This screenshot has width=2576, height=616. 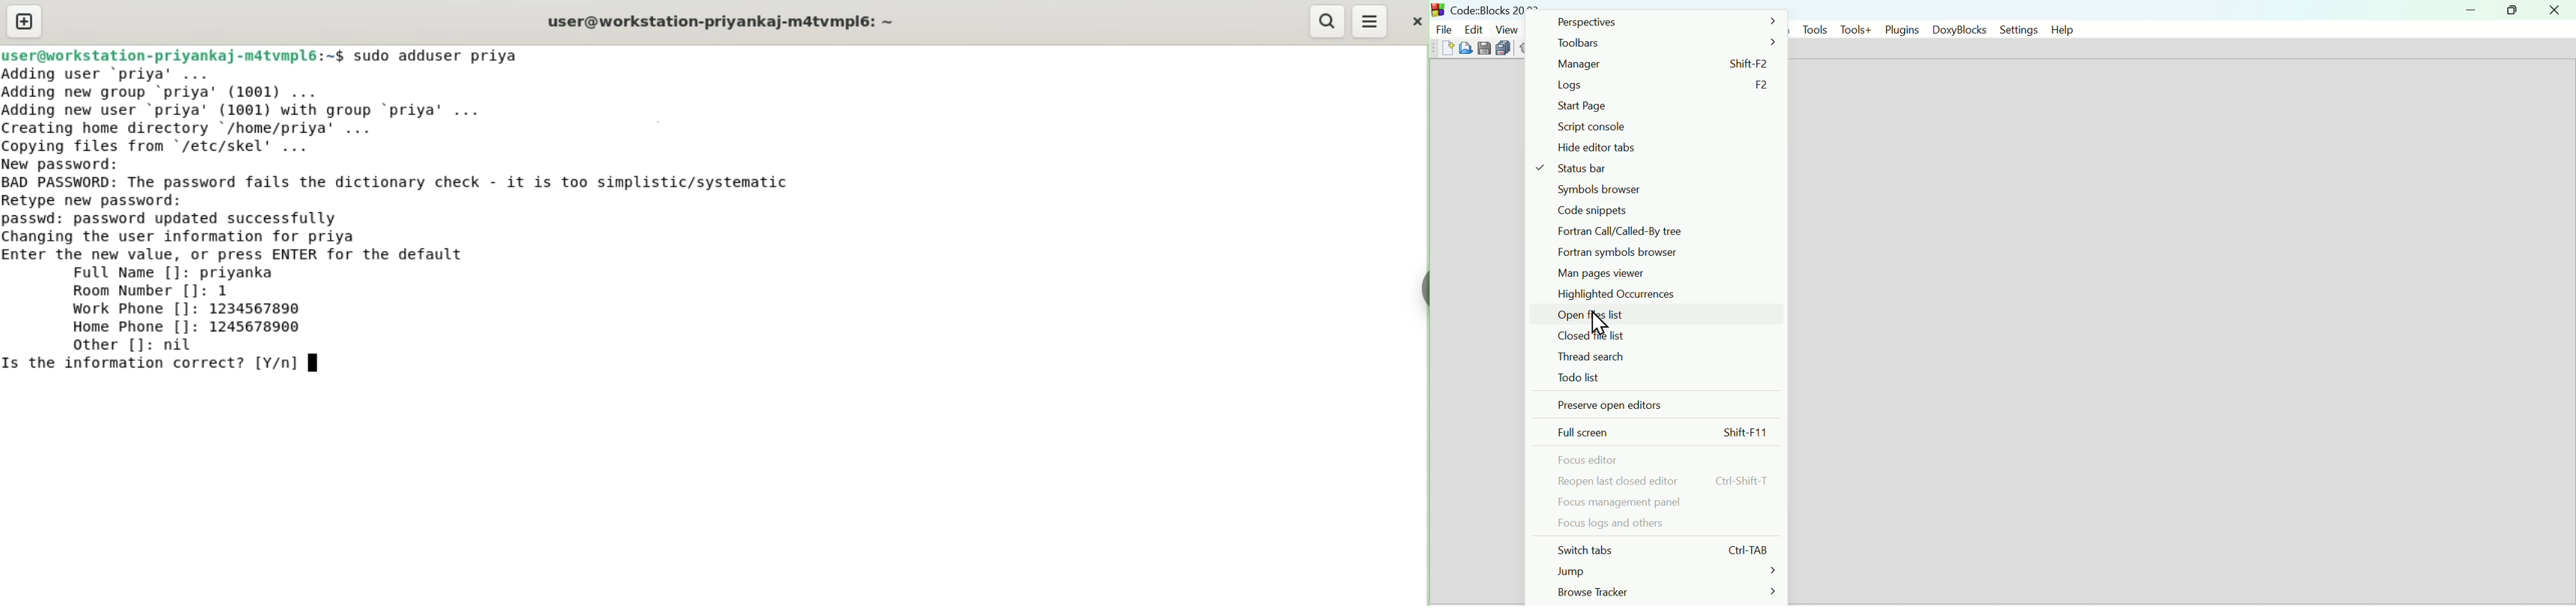 What do you see at coordinates (1661, 128) in the screenshot?
I see `Script console` at bounding box center [1661, 128].